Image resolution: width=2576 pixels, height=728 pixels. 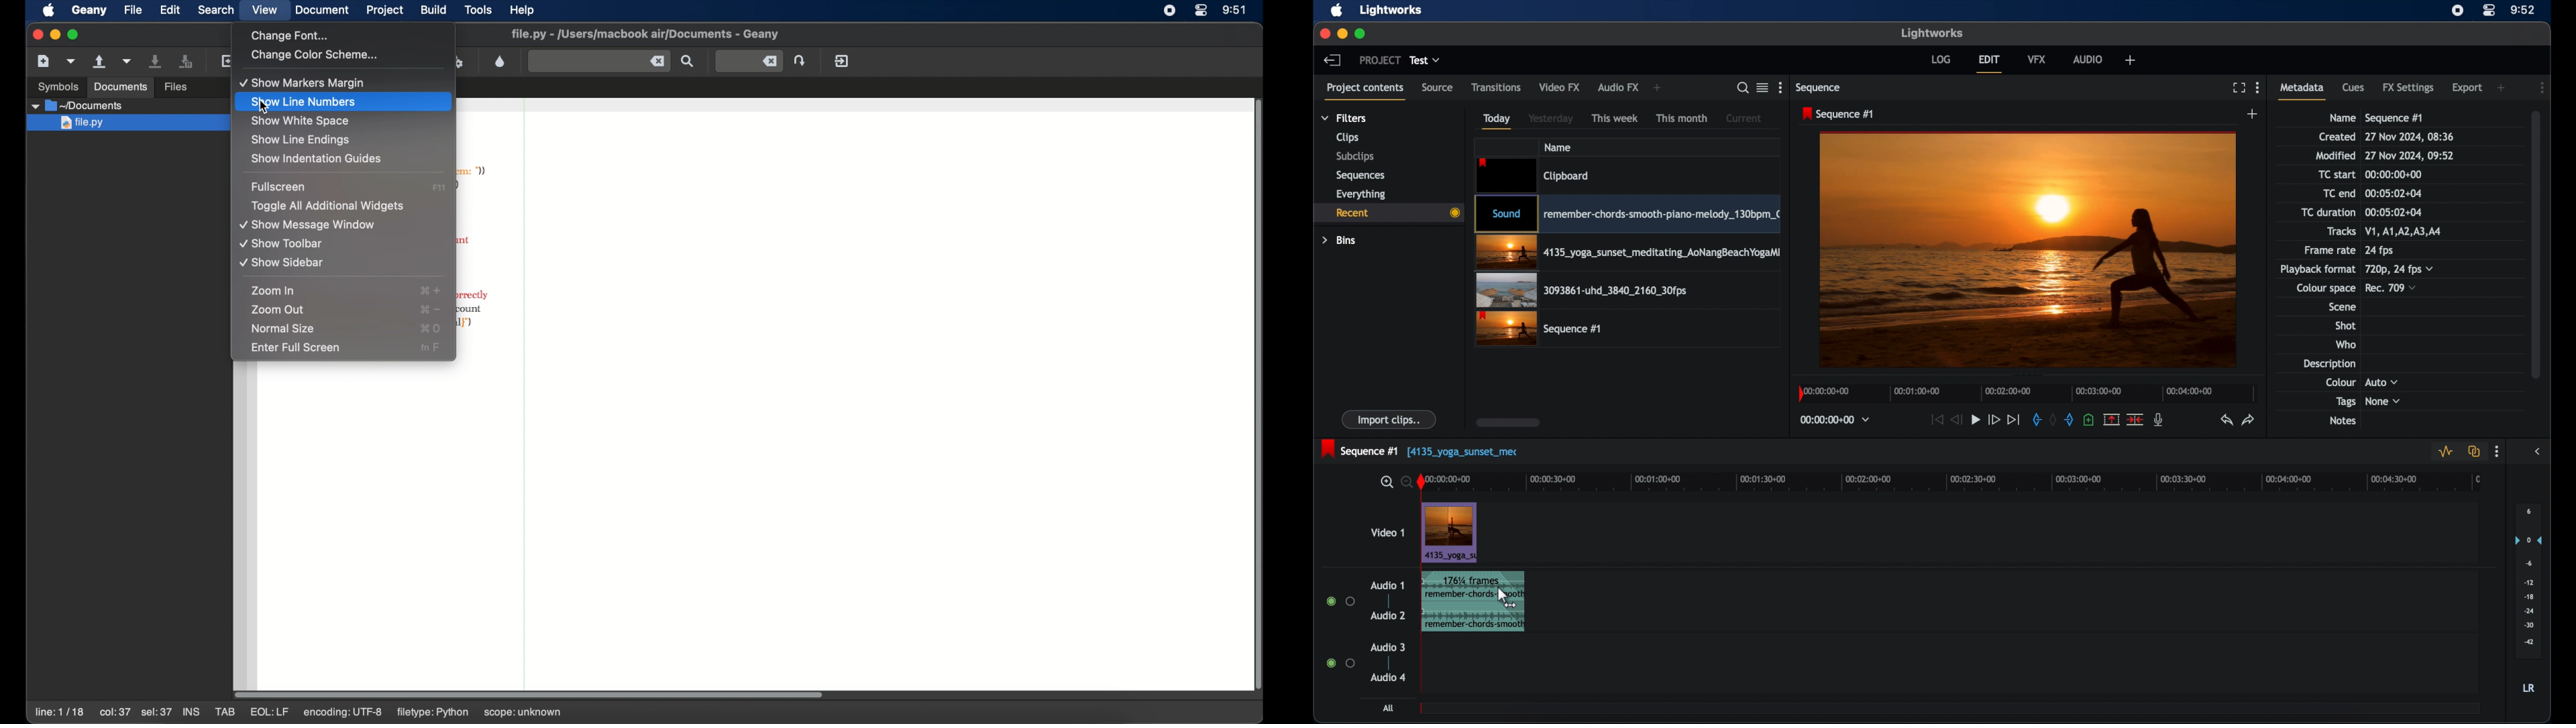 What do you see at coordinates (1324, 34) in the screenshot?
I see `close` at bounding box center [1324, 34].